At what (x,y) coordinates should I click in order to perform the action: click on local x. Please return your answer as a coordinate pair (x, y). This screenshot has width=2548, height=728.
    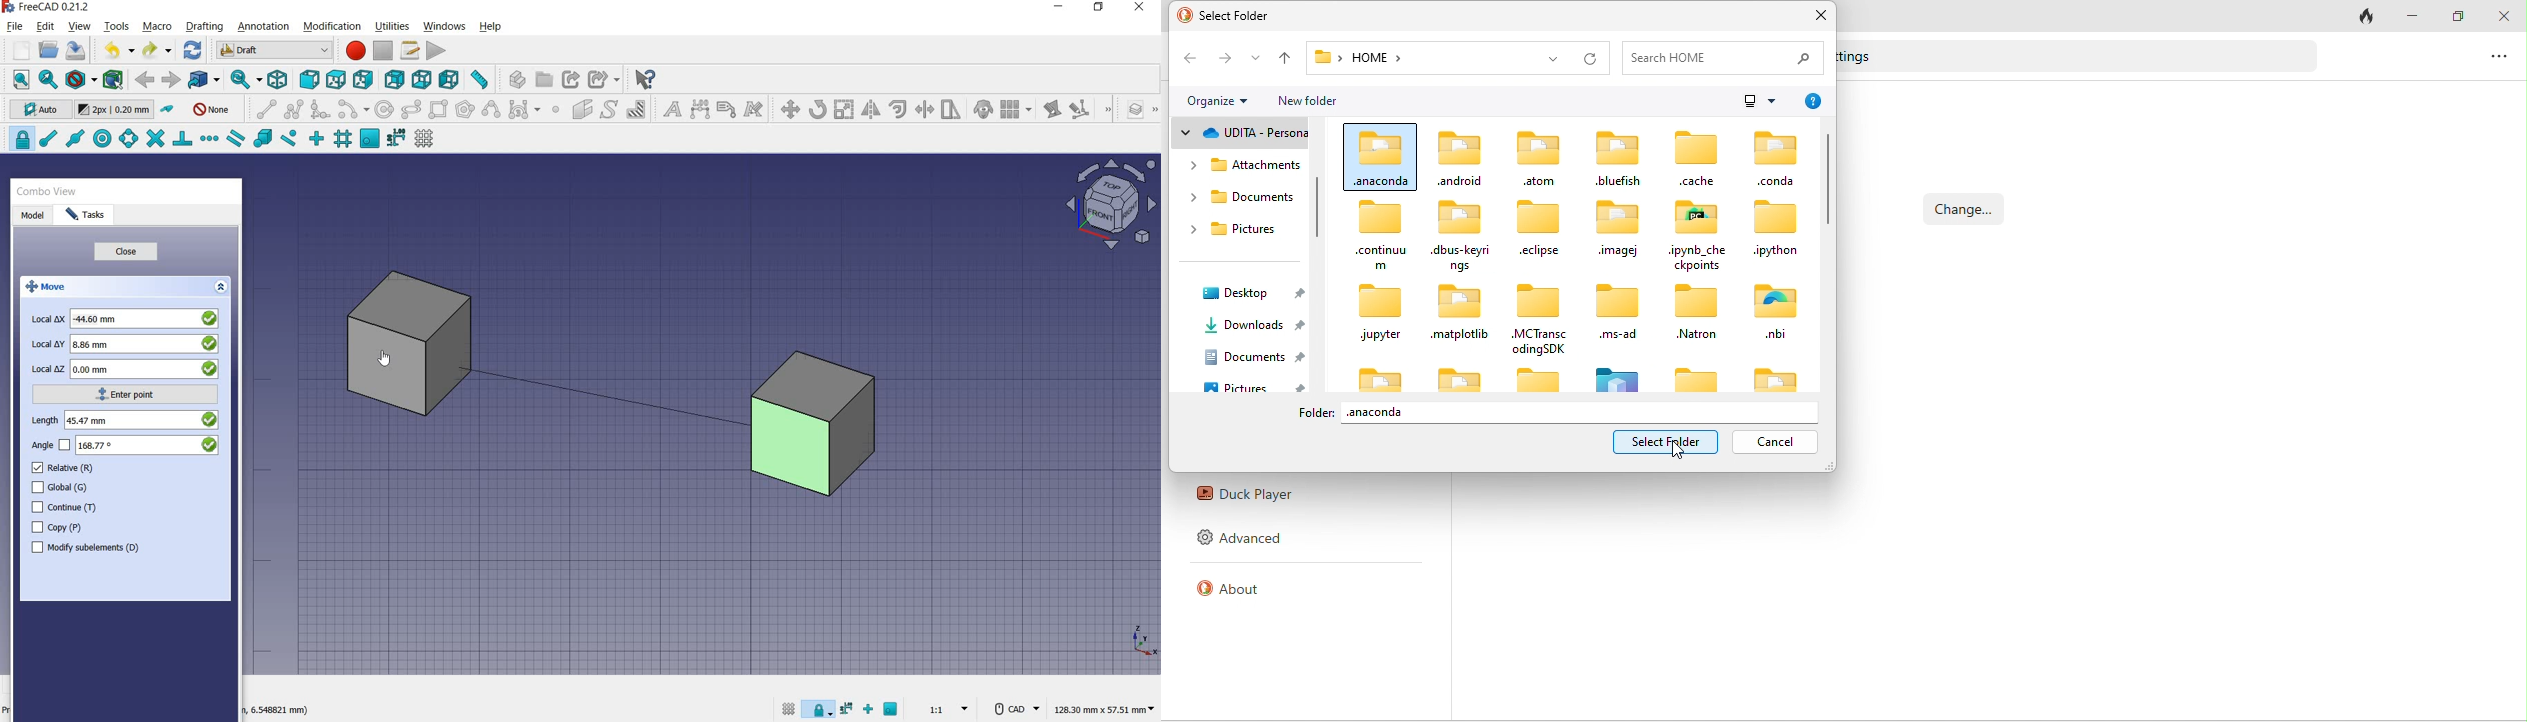
    Looking at the image, I should click on (127, 319).